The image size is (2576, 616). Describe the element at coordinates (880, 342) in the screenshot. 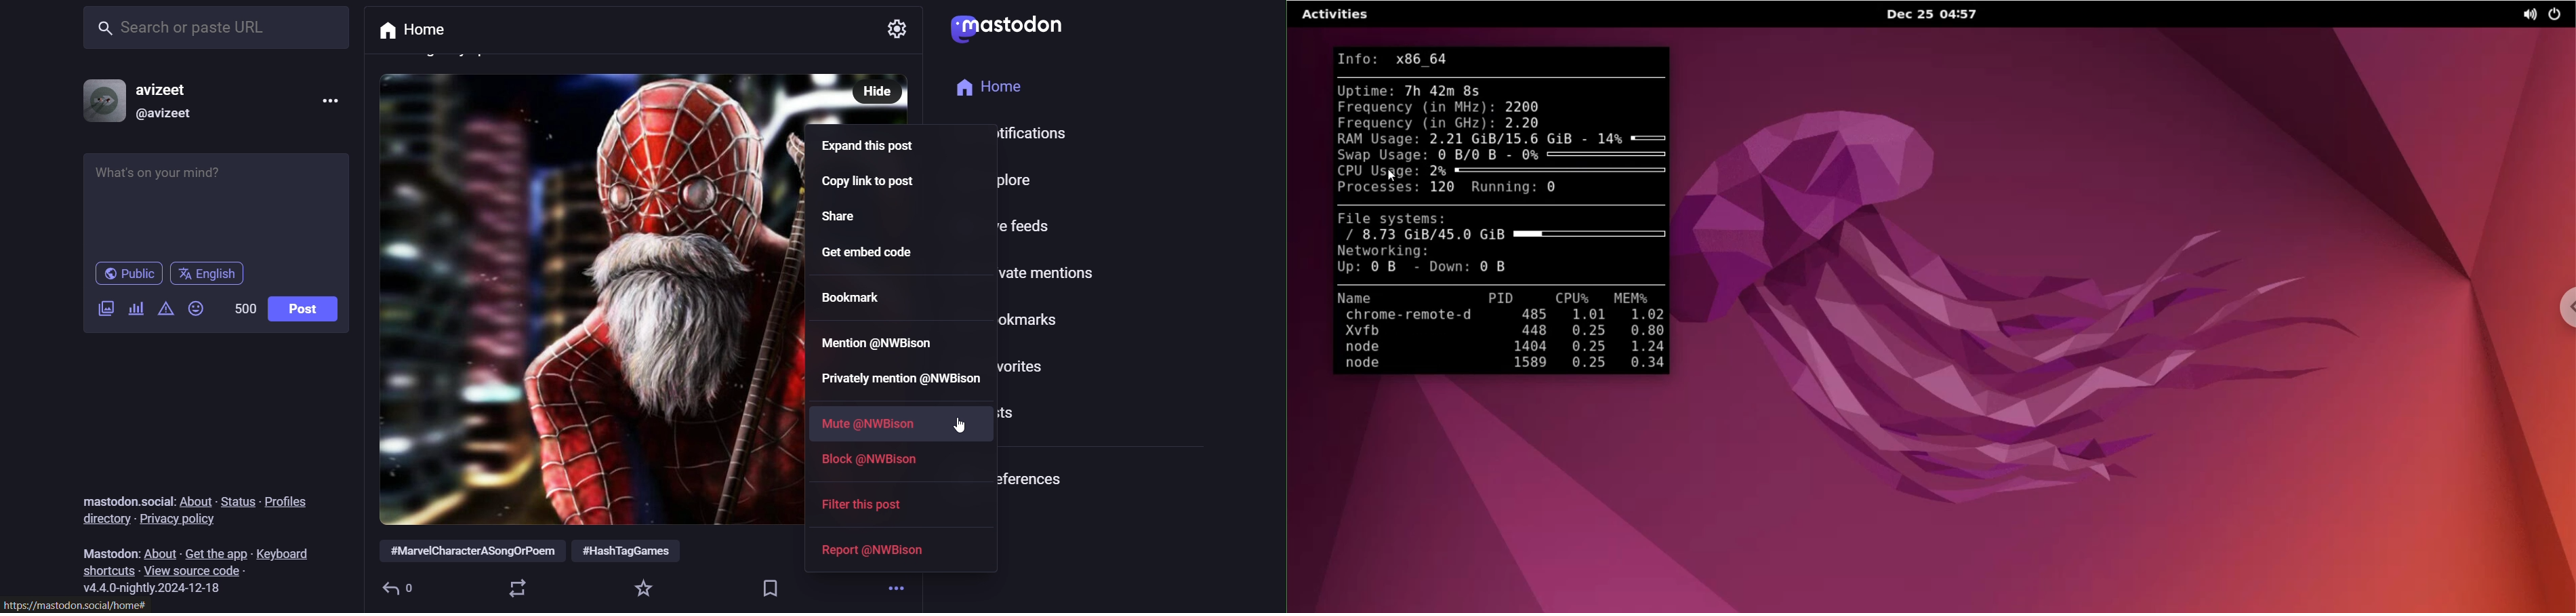

I see `mention user` at that location.